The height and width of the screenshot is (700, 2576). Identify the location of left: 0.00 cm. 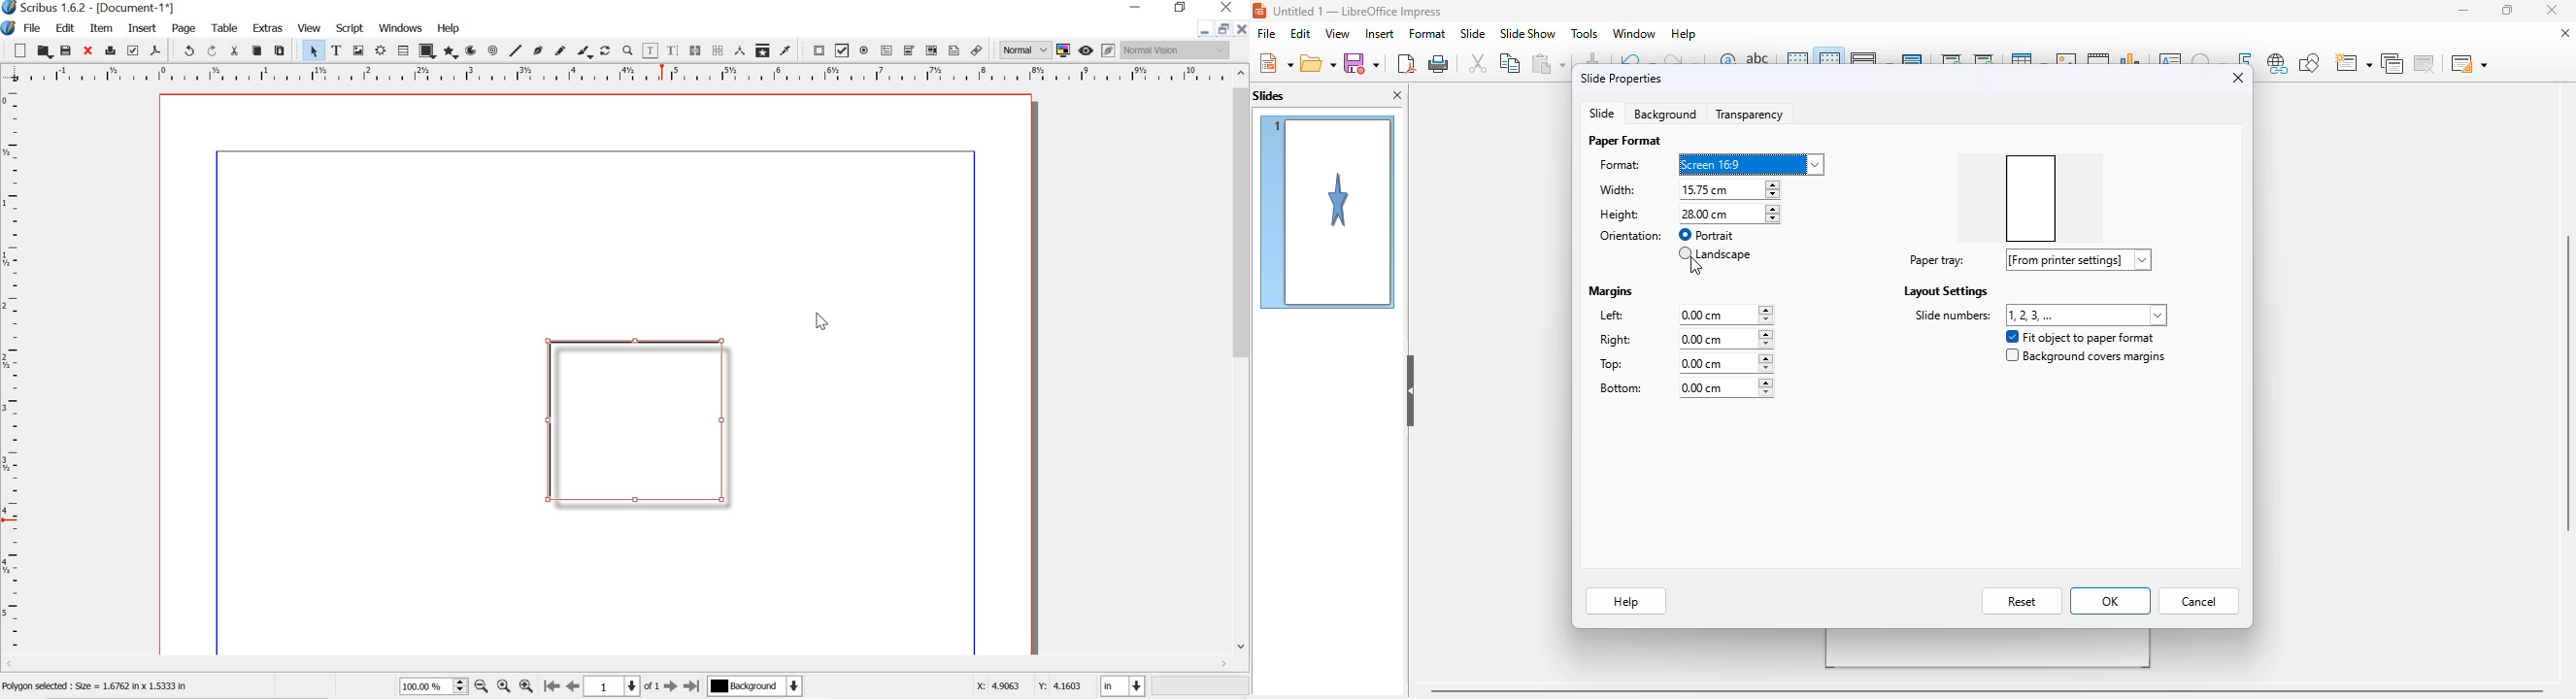
(1716, 315).